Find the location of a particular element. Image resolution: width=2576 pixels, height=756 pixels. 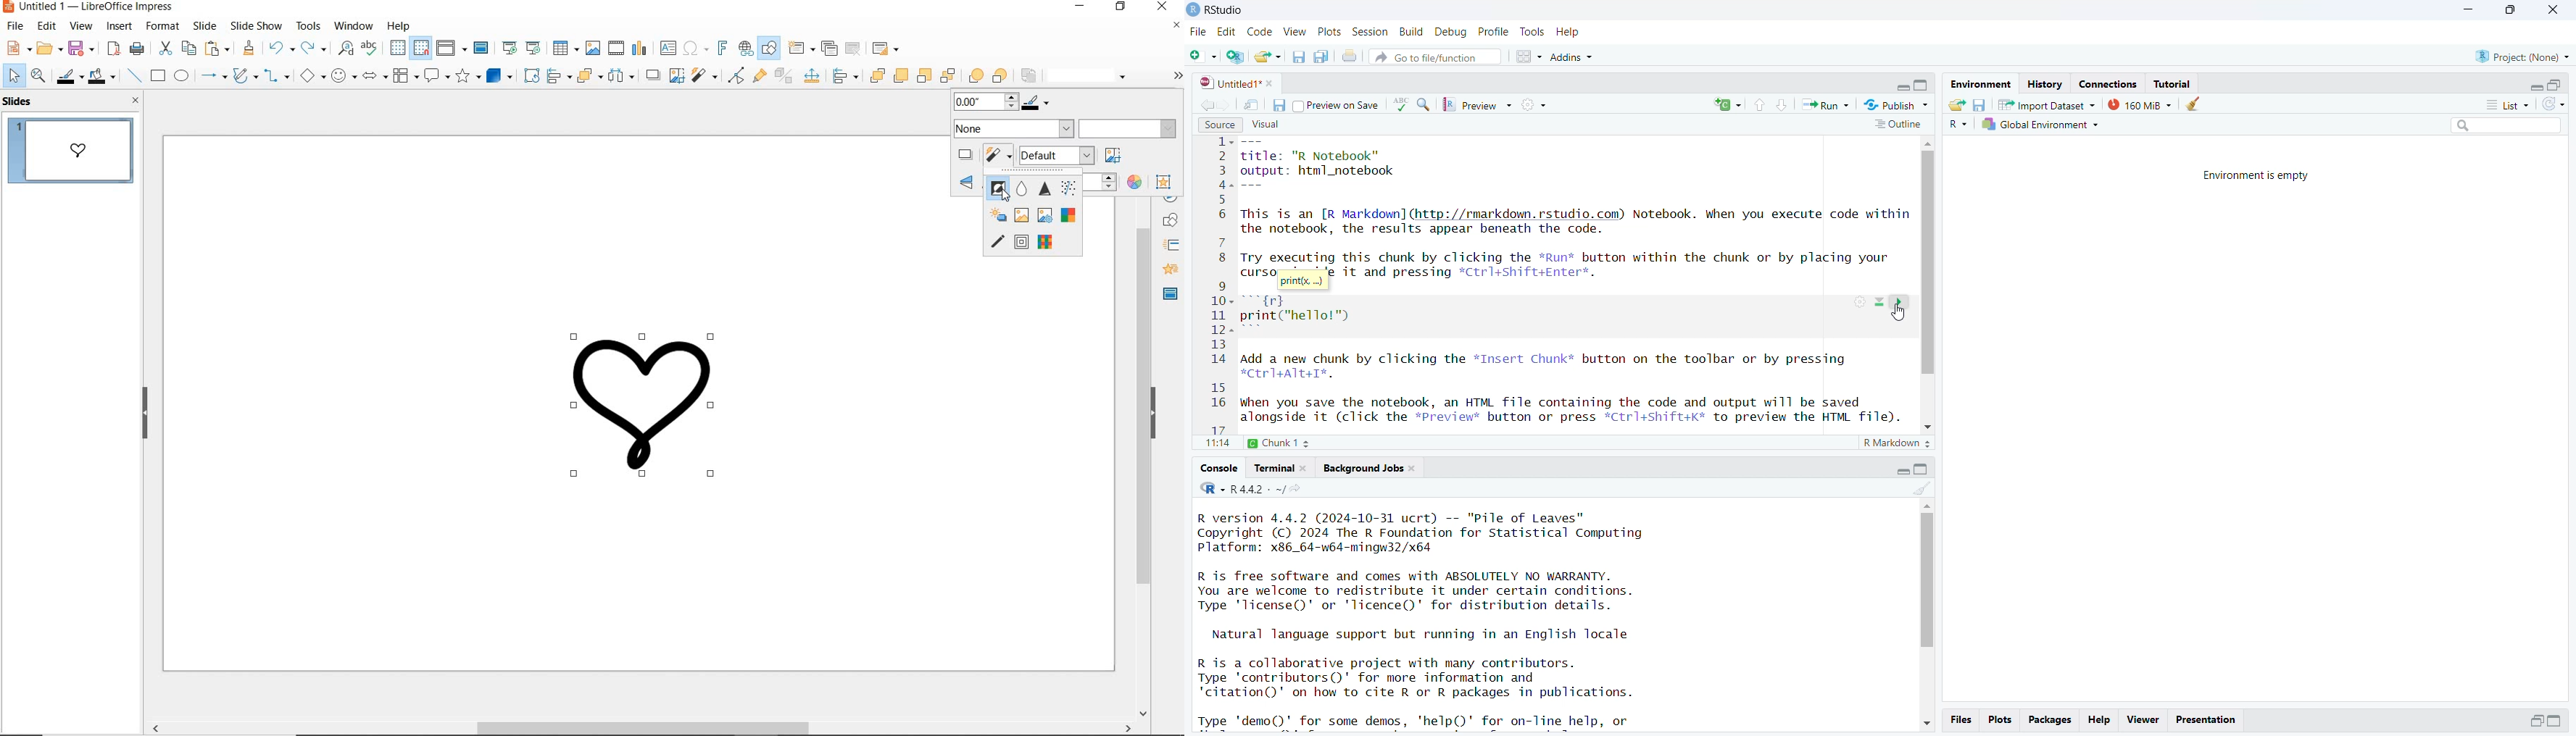

untitled1 is located at coordinates (1237, 83).